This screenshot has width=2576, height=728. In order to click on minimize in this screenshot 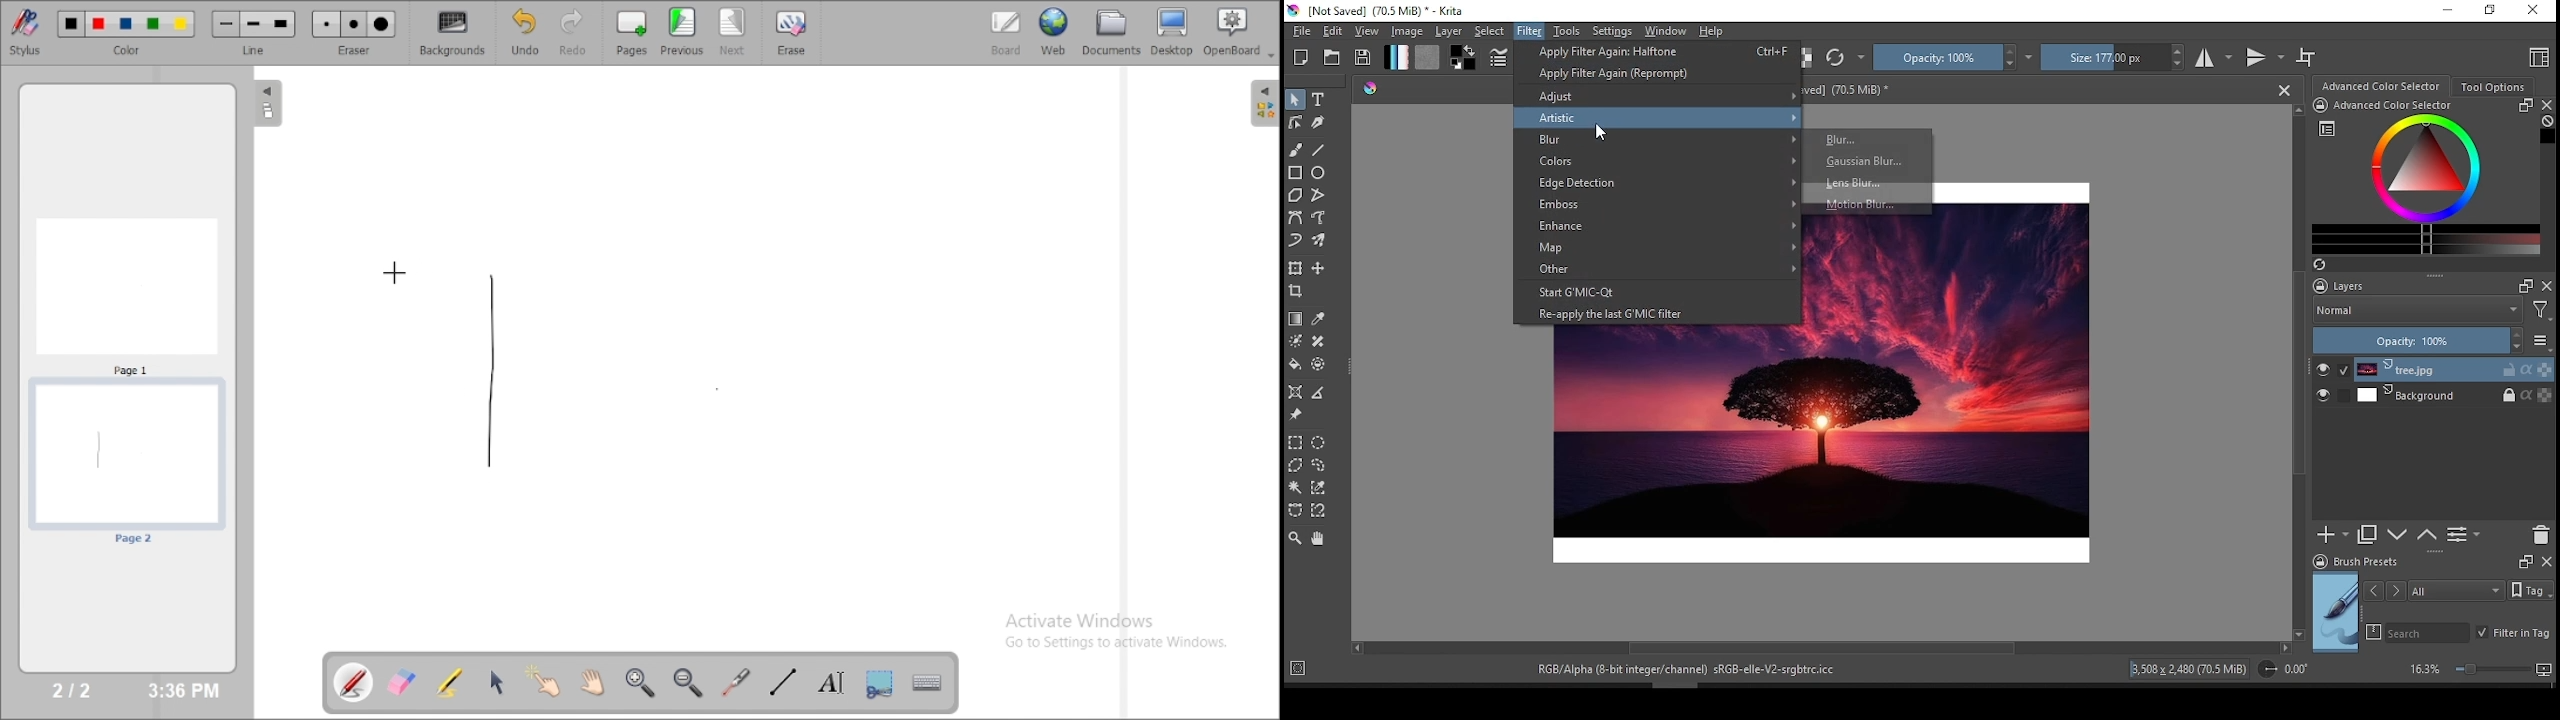, I will do `click(2446, 10)`.